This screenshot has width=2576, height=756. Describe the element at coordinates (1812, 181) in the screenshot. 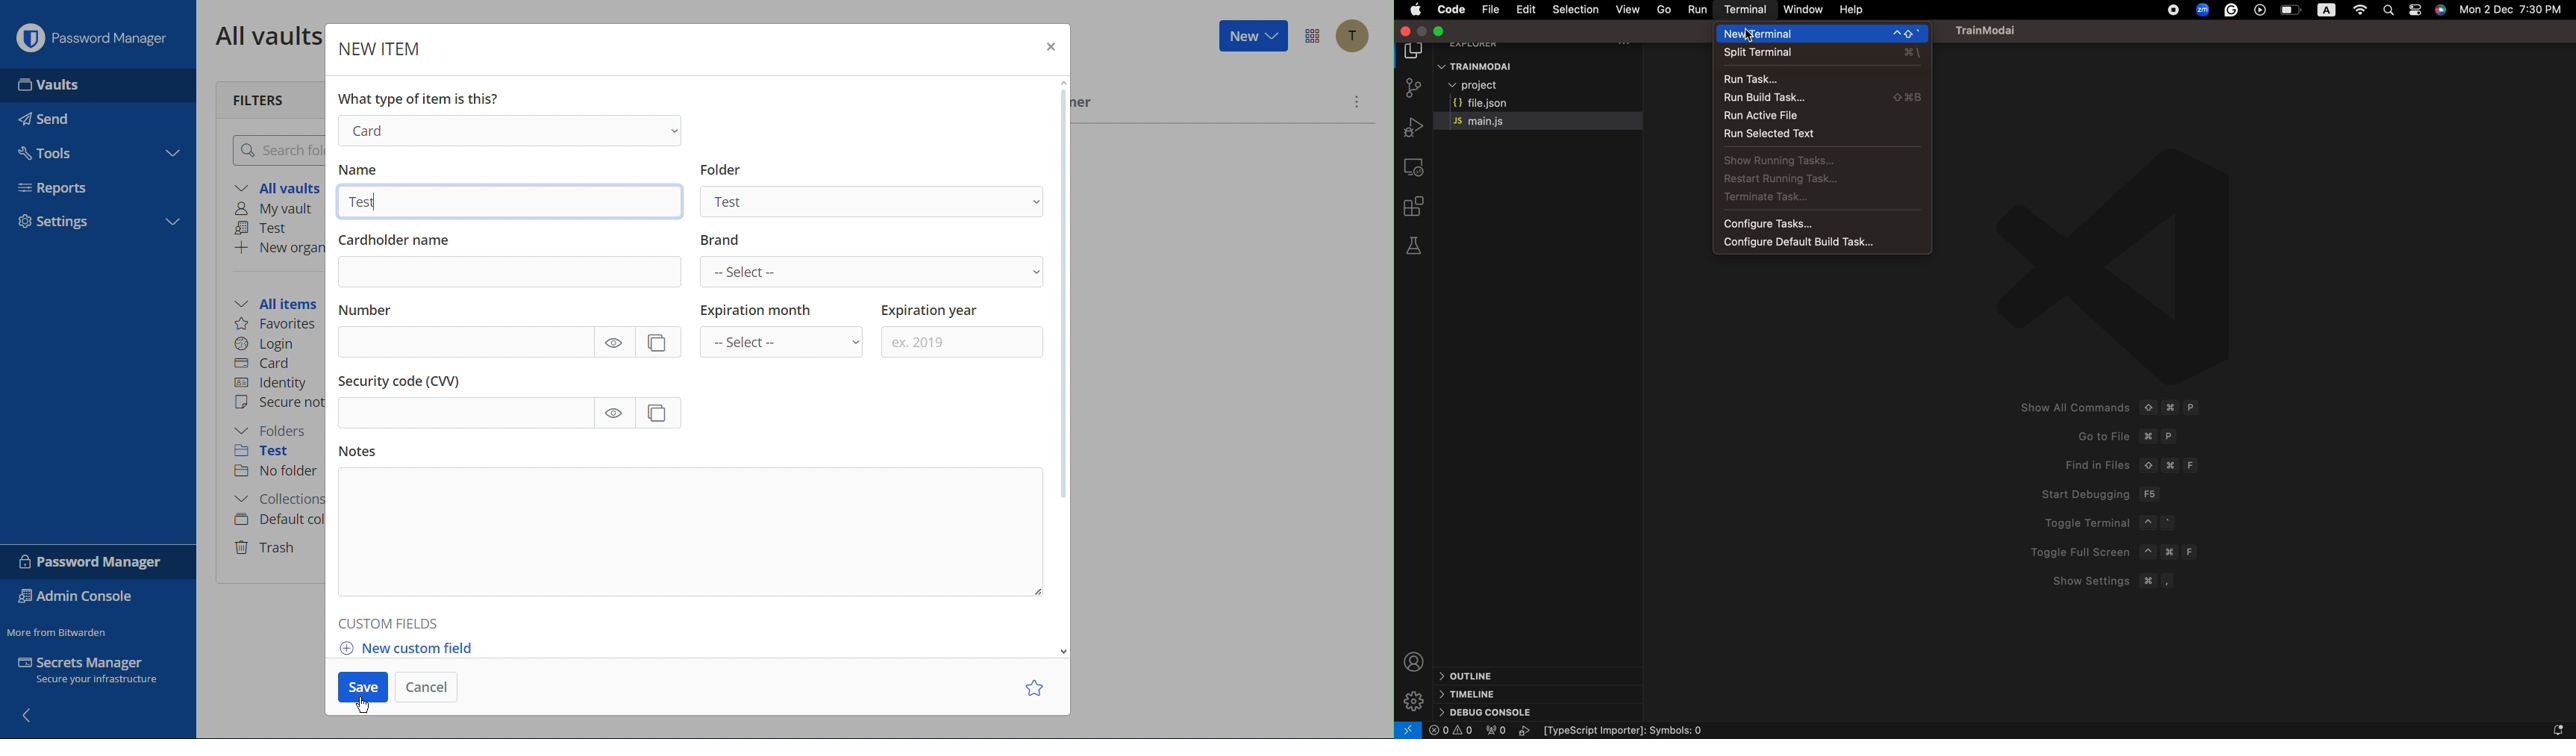

I see `restarts` at that location.